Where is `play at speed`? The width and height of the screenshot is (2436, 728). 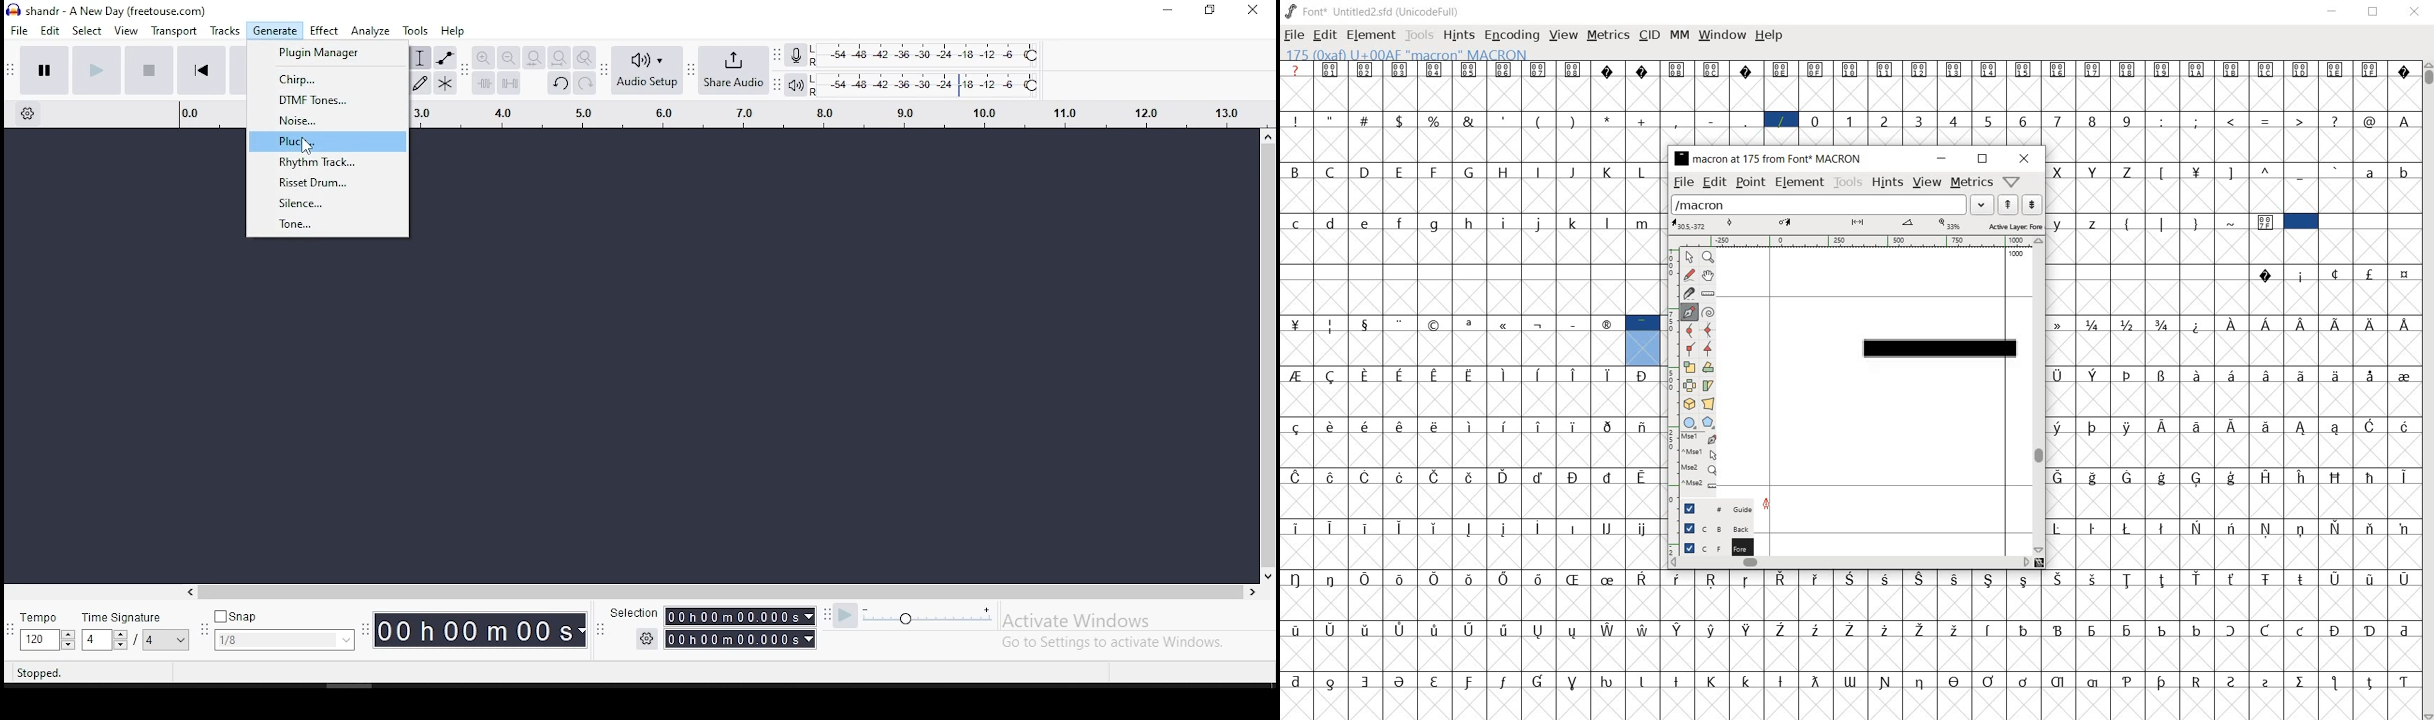 play at speed is located at coordinates (847, 616).